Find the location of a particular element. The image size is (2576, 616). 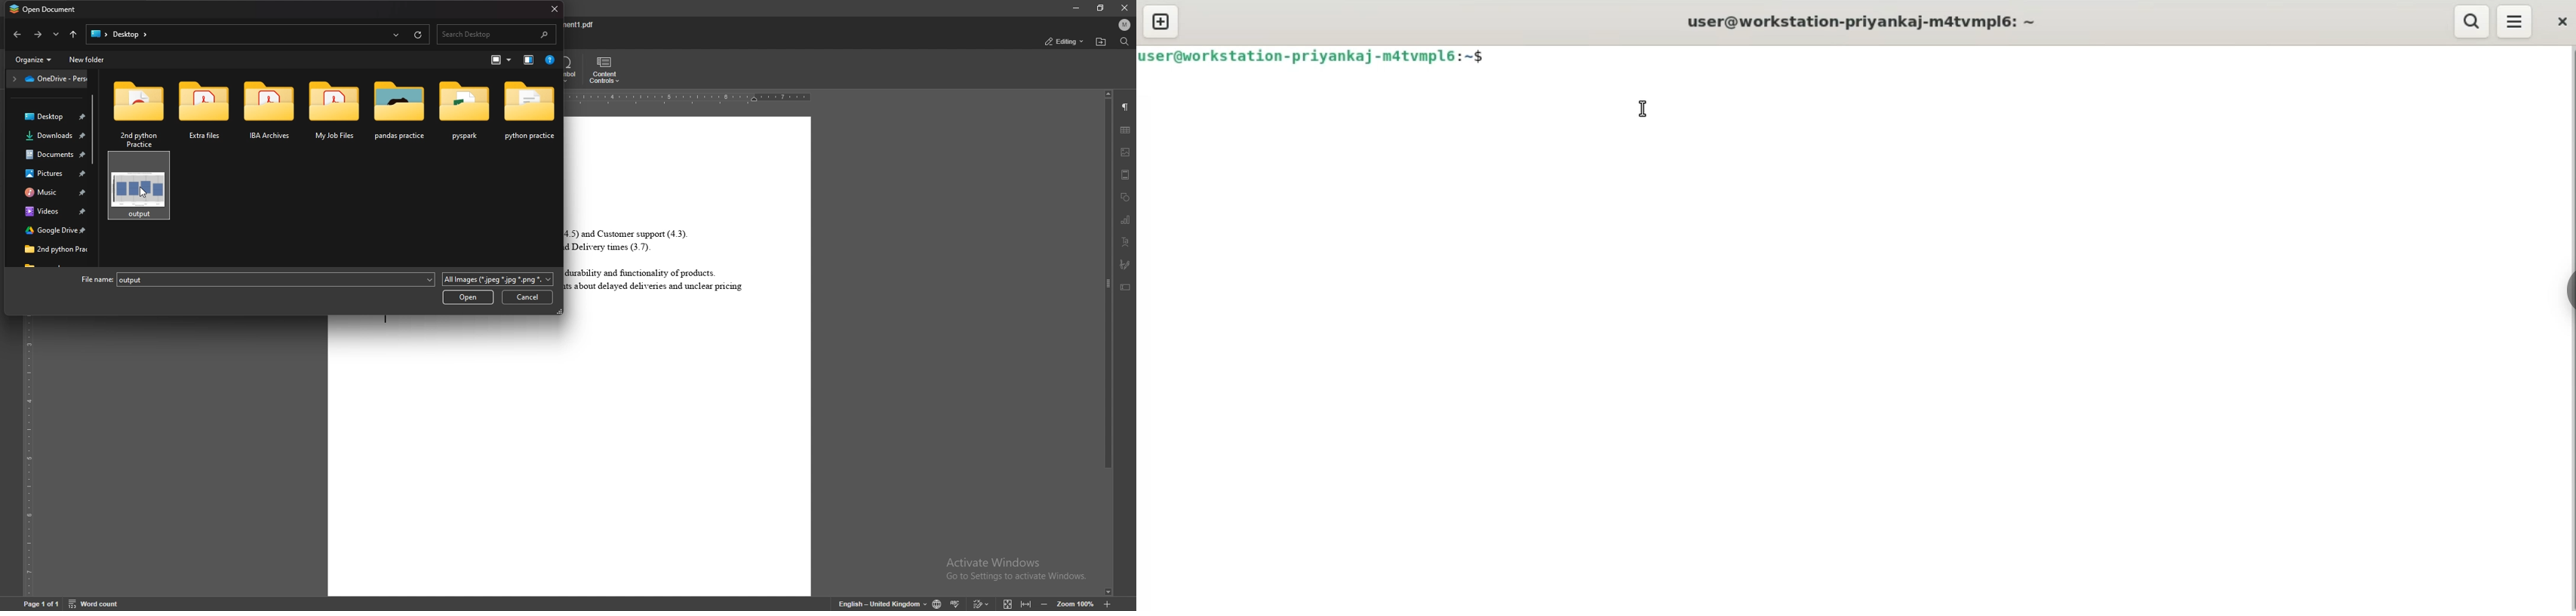

icon size is located at coordinates (499, 60).